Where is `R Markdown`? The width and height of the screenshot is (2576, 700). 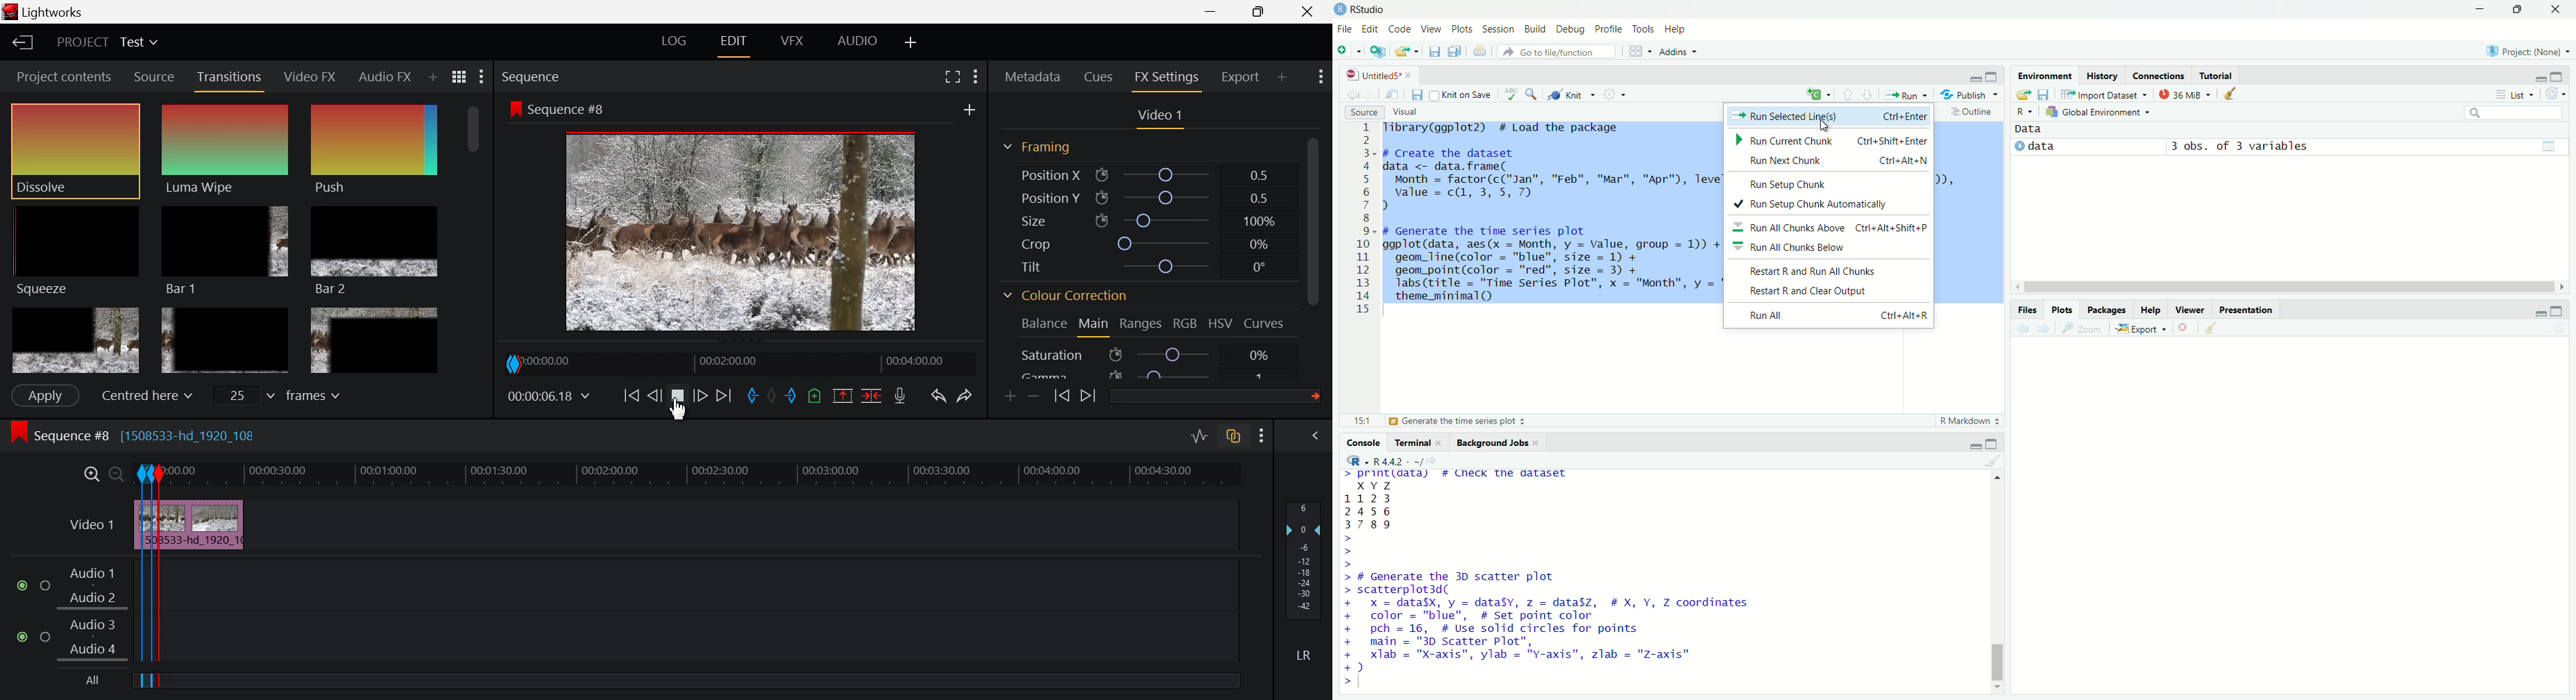 R Markdown is located at coordinates (1970, 422).